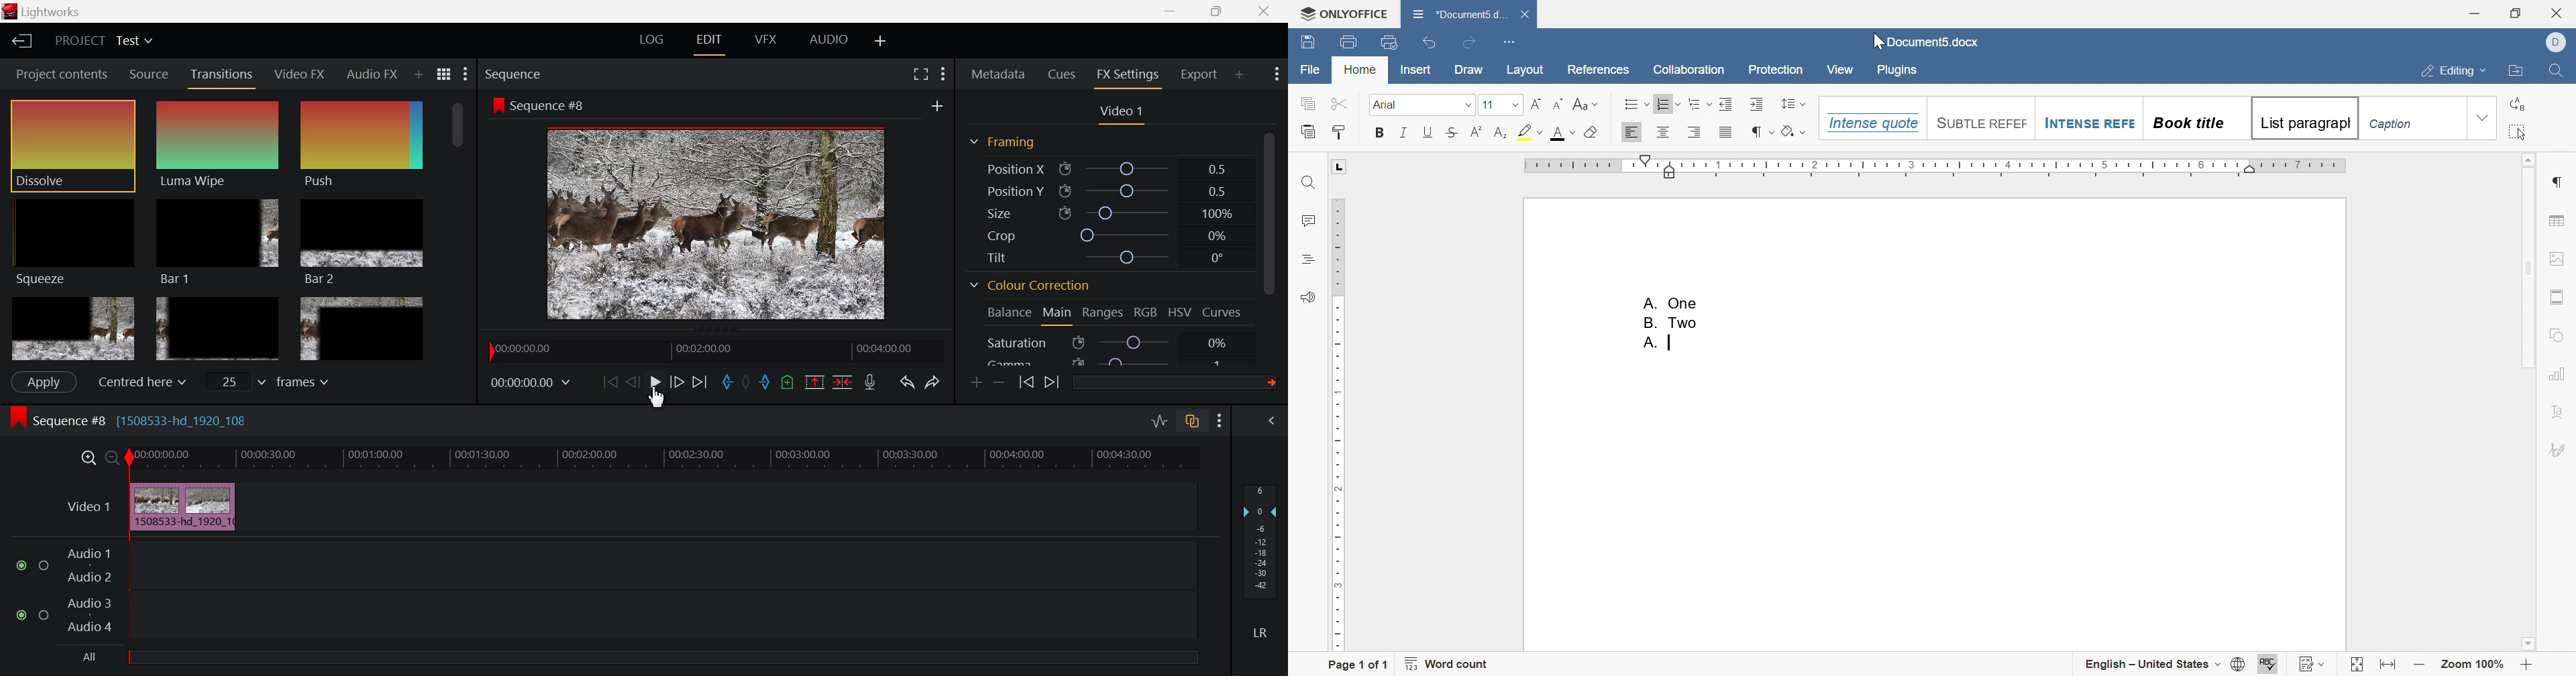 The image size is (2576, 700). Describe the element at coordinates (1683, 300) in the screenshot. I see `cut` at that location.